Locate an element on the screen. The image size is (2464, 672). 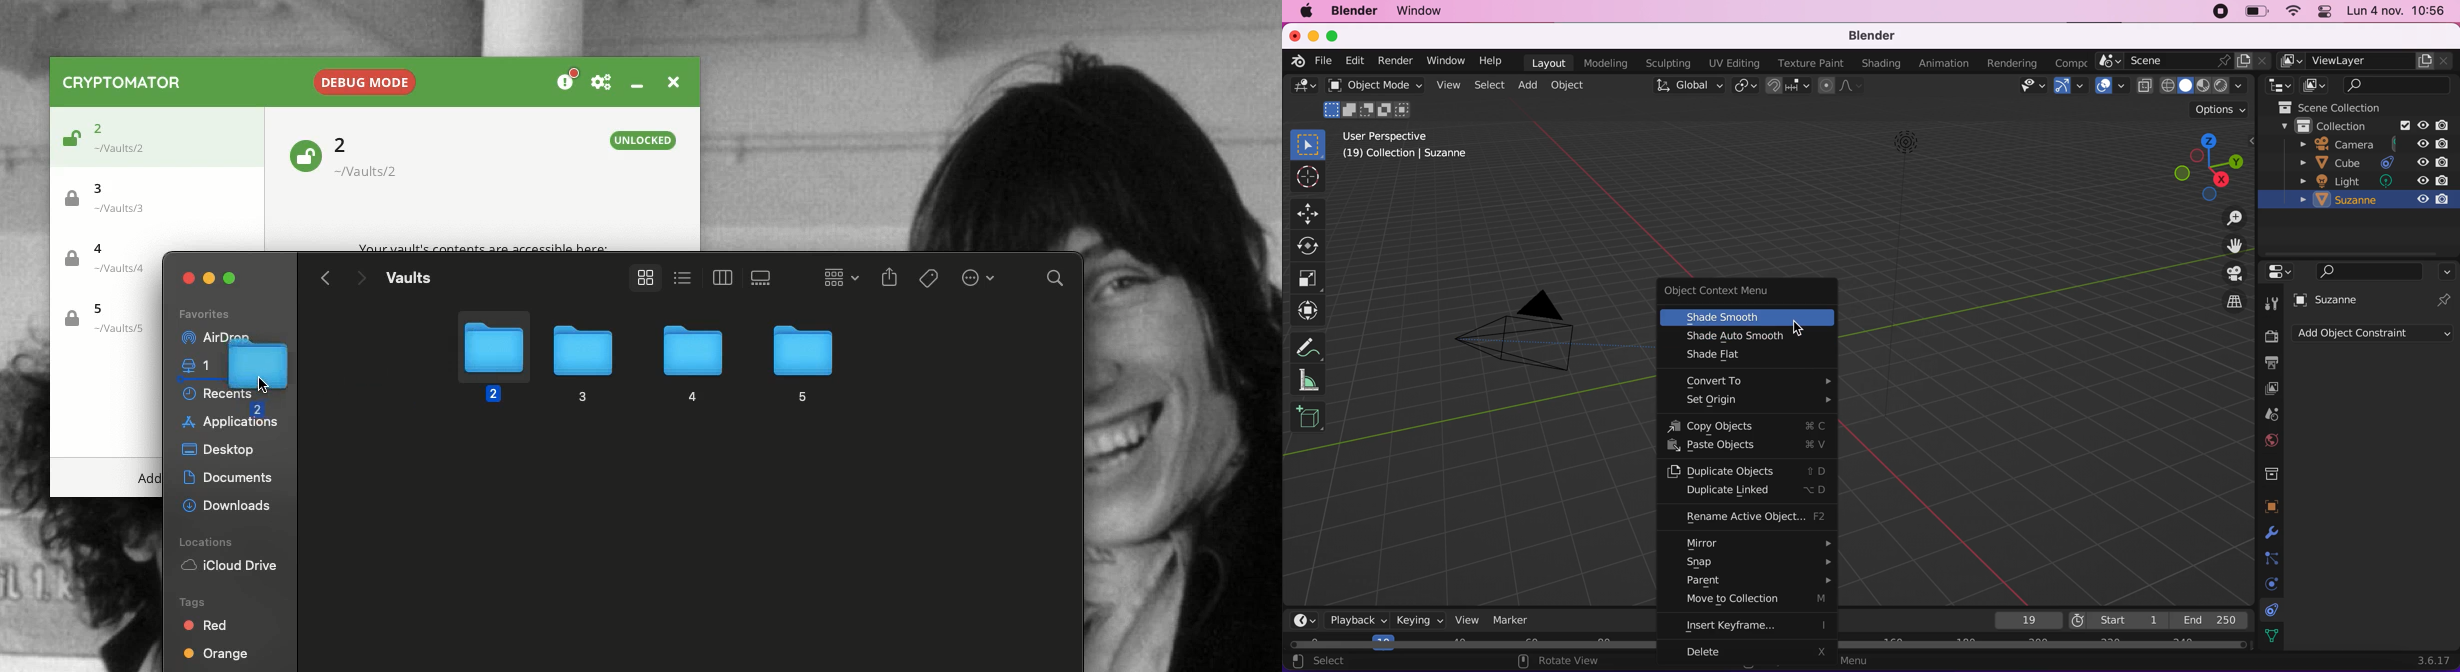
sculpting is located at coordinates (1667, 63).